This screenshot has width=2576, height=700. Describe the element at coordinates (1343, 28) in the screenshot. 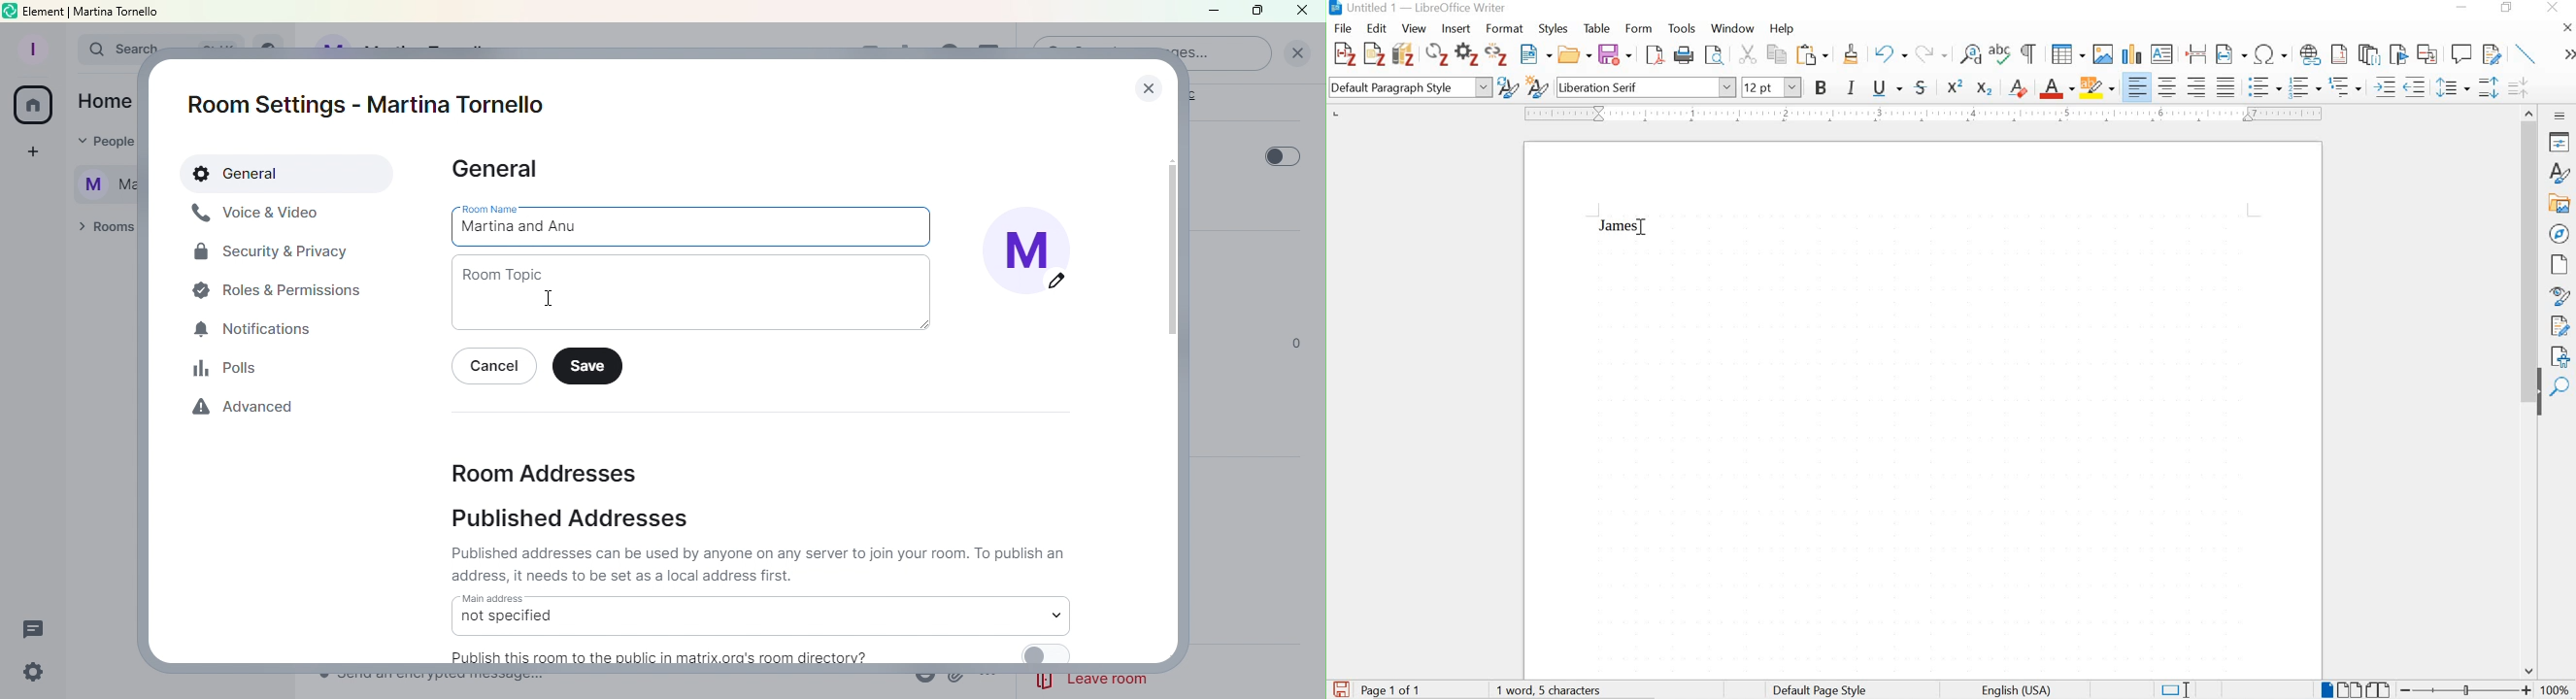

I see `file` at that location.